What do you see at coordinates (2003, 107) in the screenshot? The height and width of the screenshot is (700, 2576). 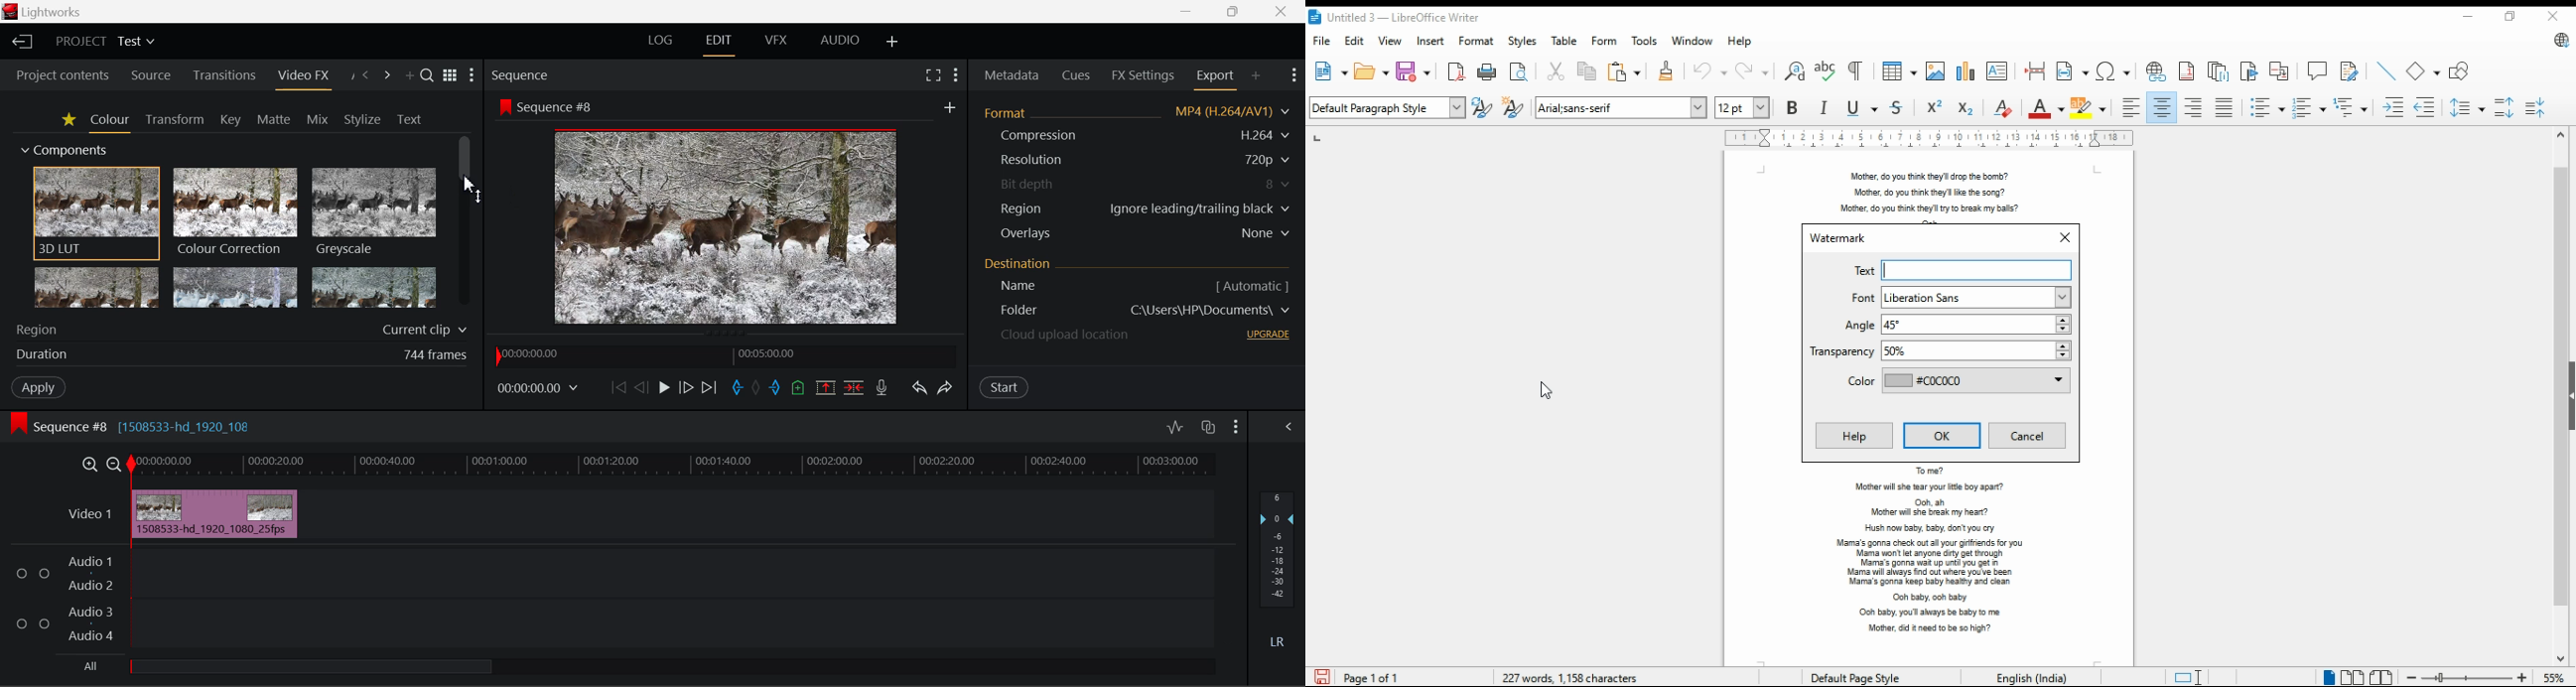 I see `clear direct formatting` at bounding box center [2003, 107].